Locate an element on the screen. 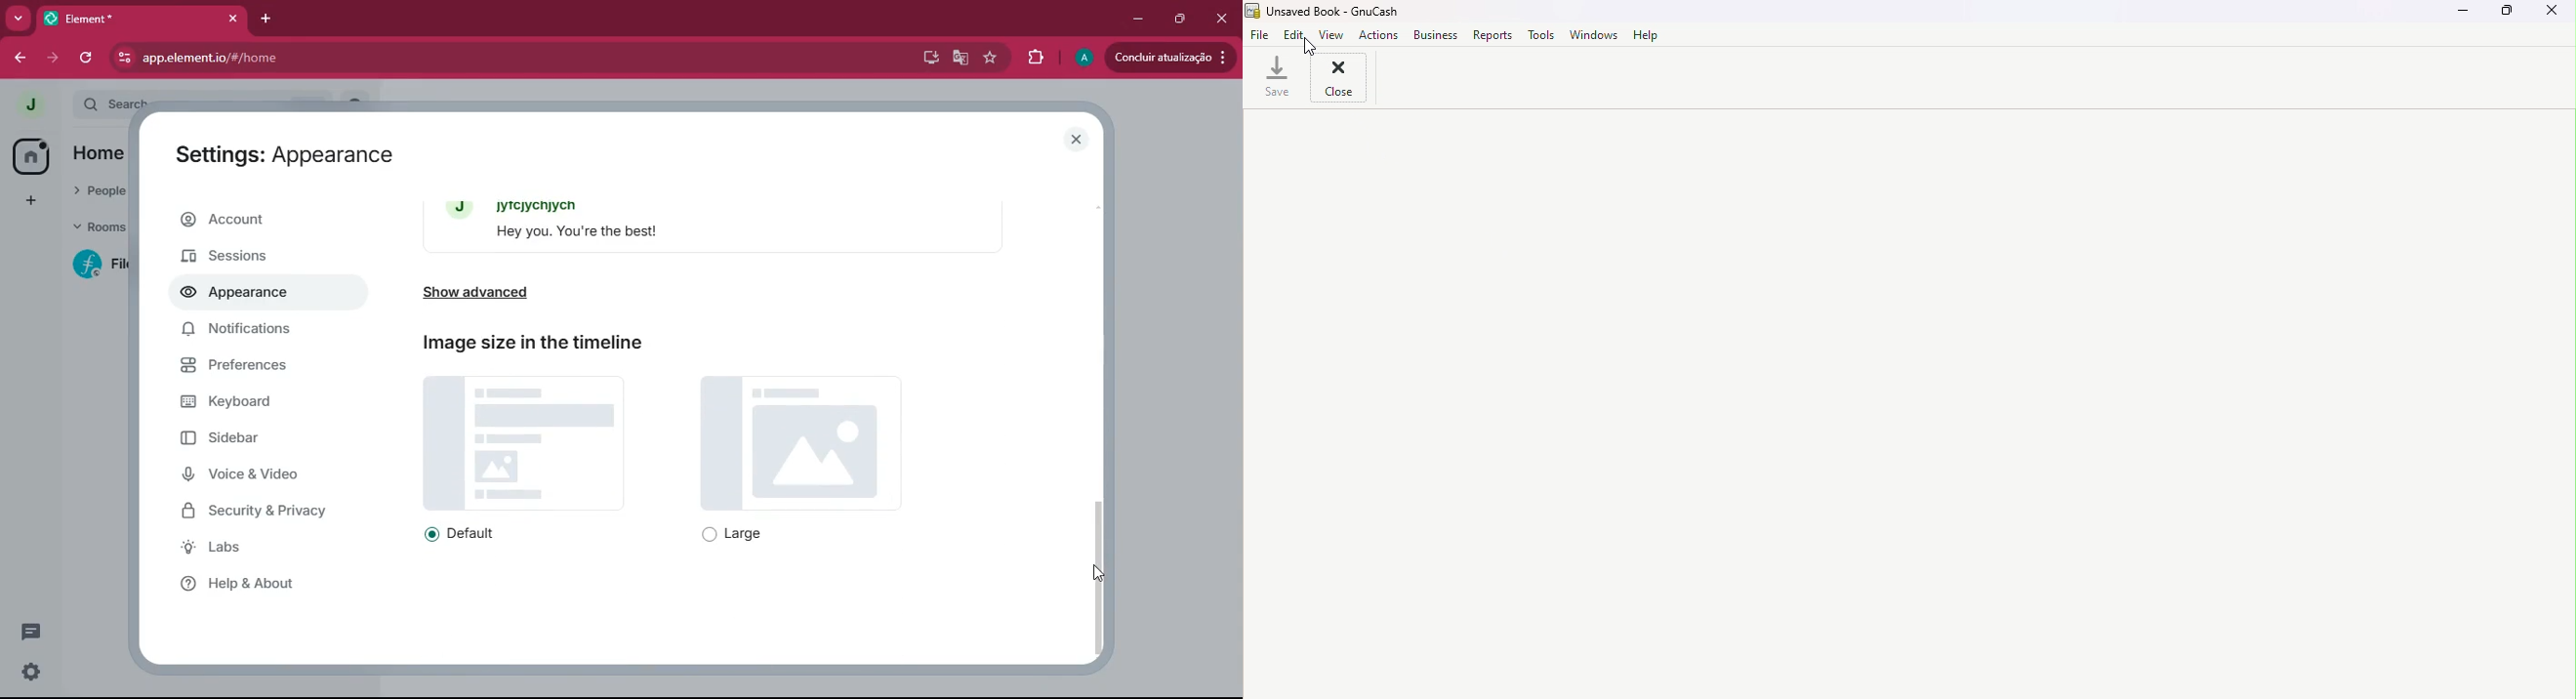  add tab is located at coordinates (270, 21).